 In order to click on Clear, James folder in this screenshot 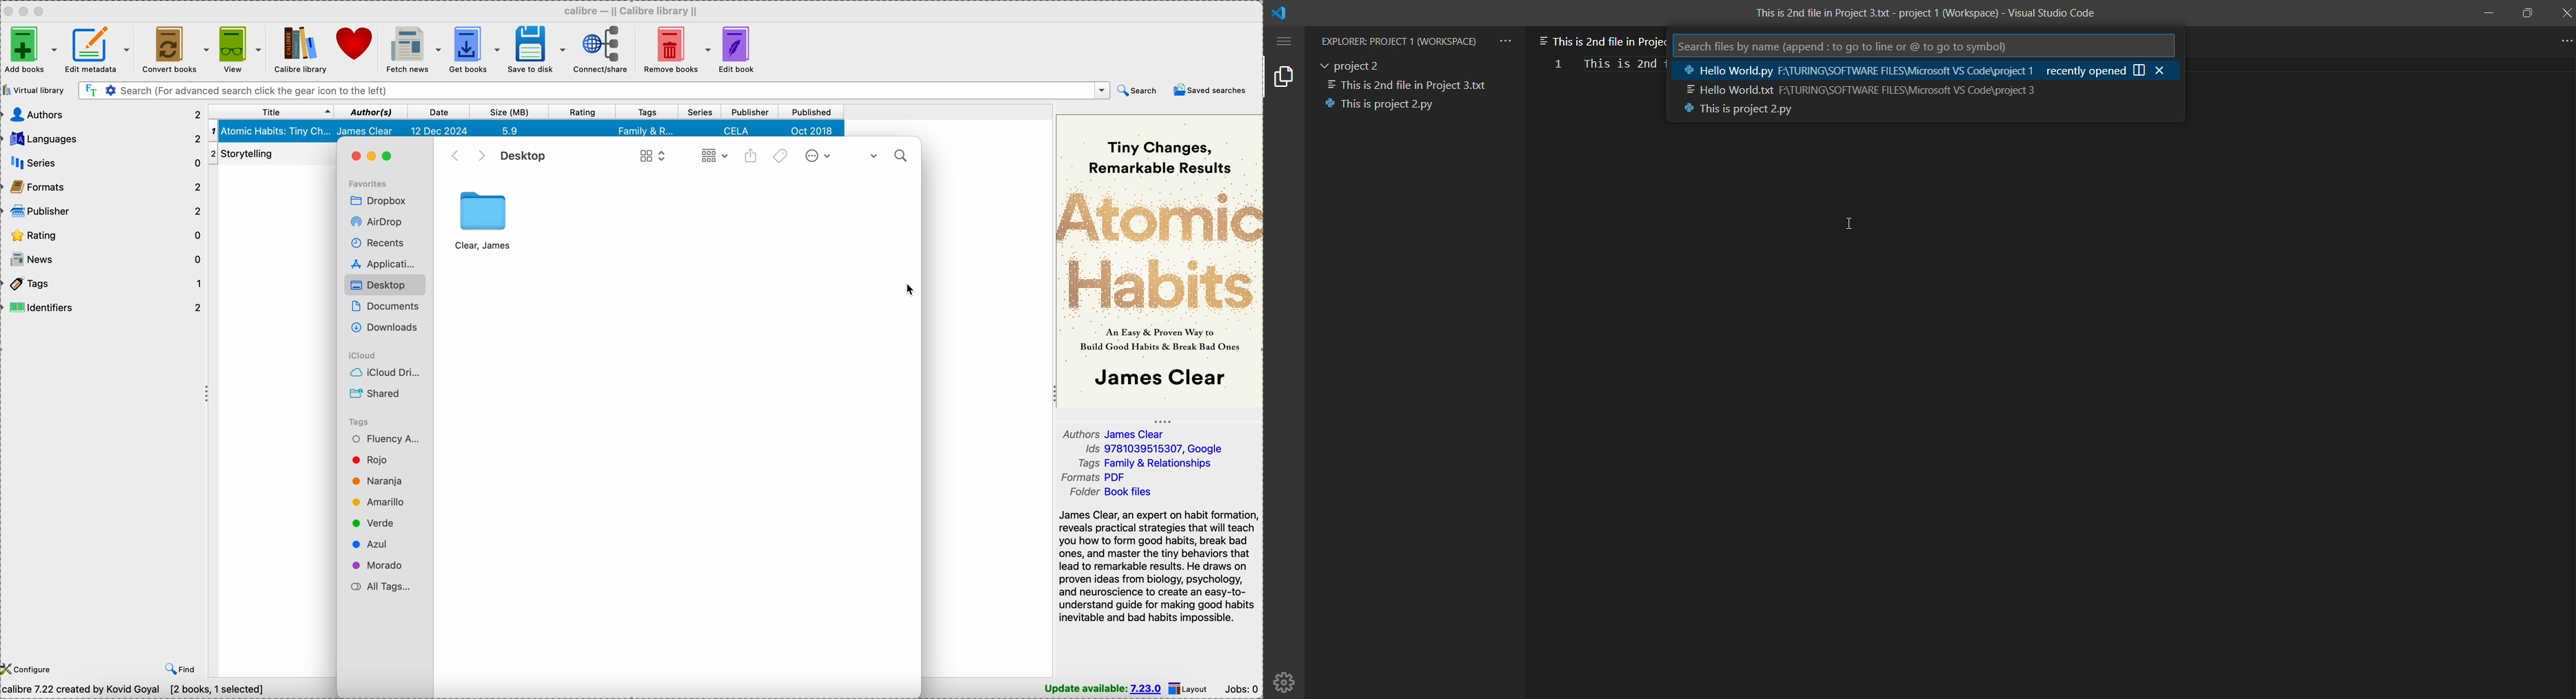, I will do `click(485, 221)`.